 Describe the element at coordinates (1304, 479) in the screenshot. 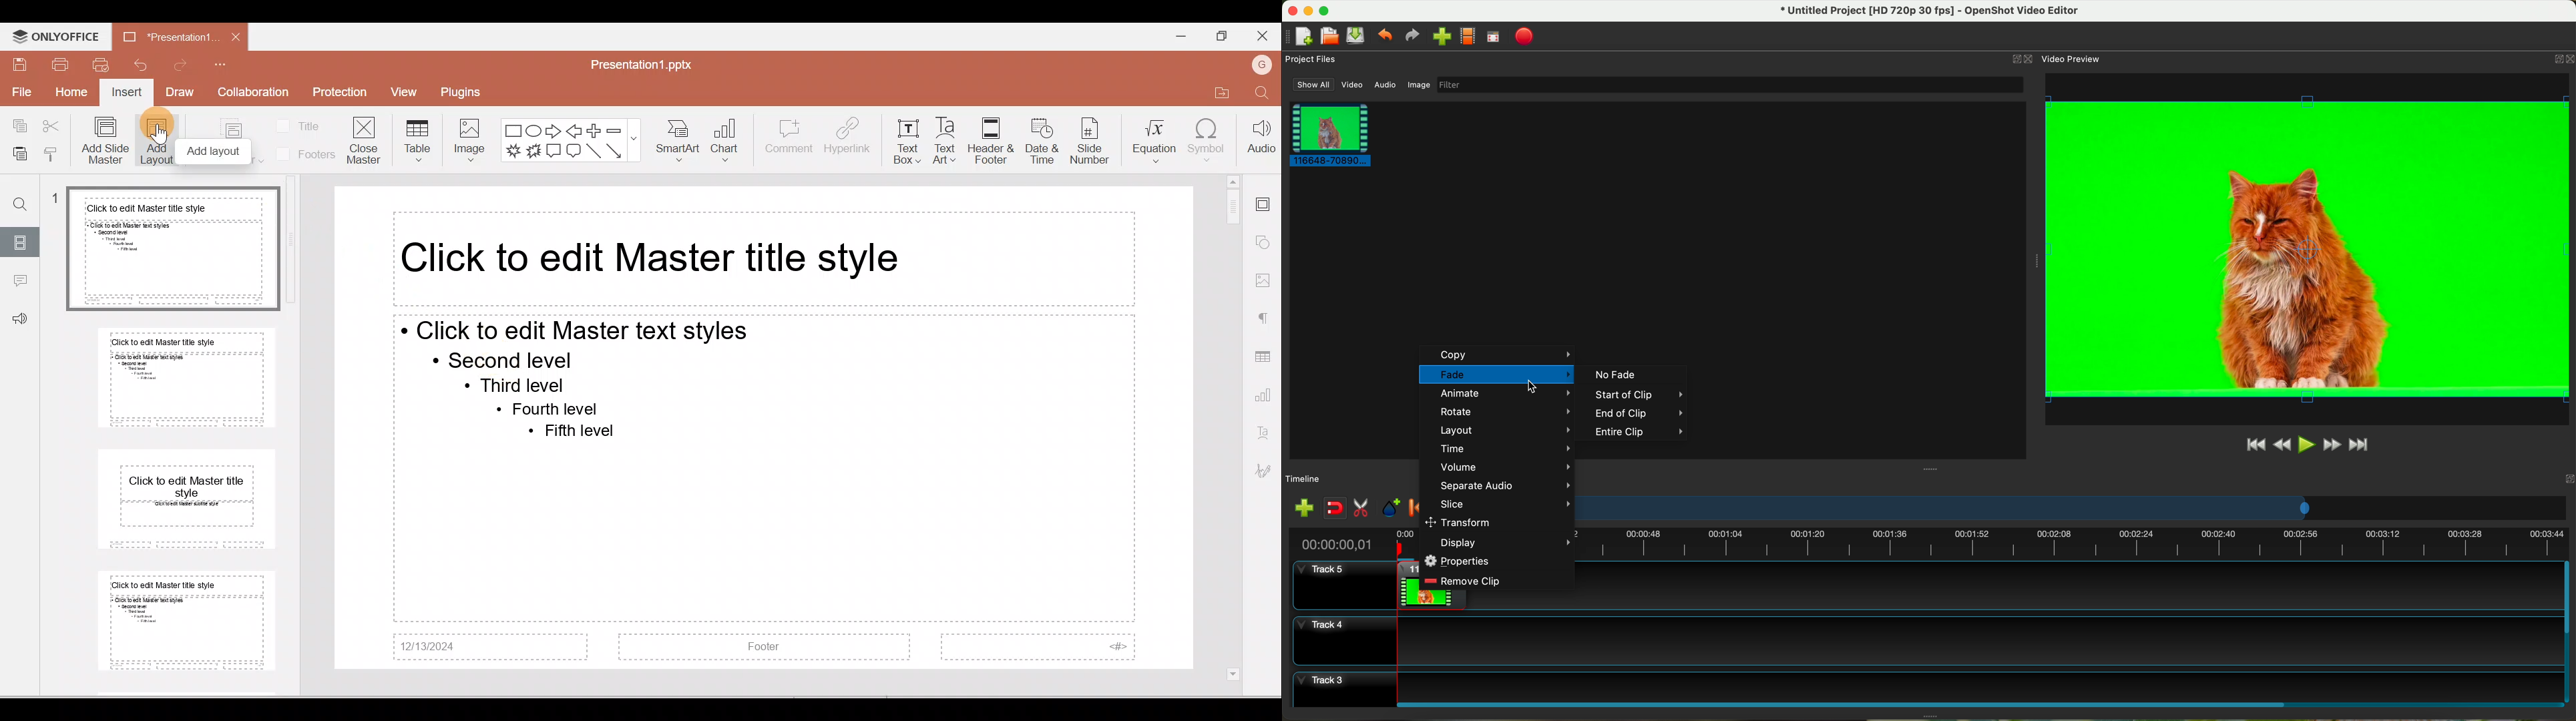

I see `timeline` at that location.